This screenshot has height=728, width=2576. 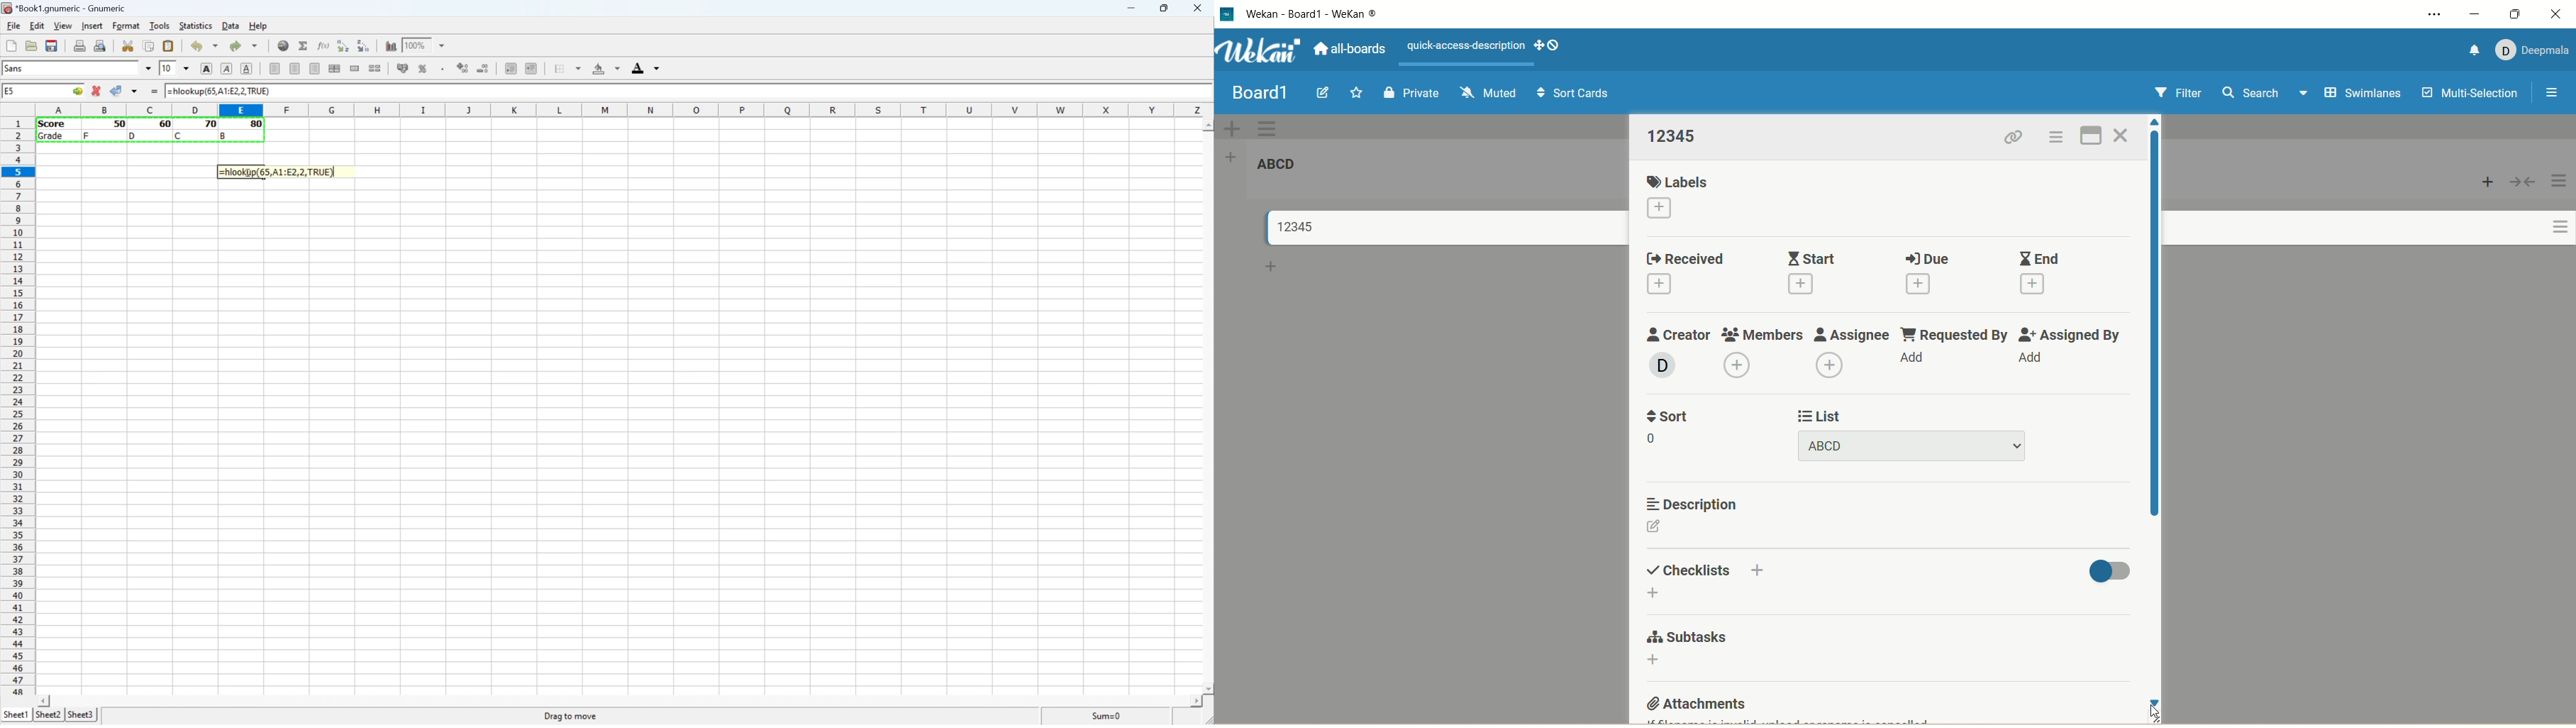 I want to click on Center horizontally across the selection, so click(x=336, y=68).